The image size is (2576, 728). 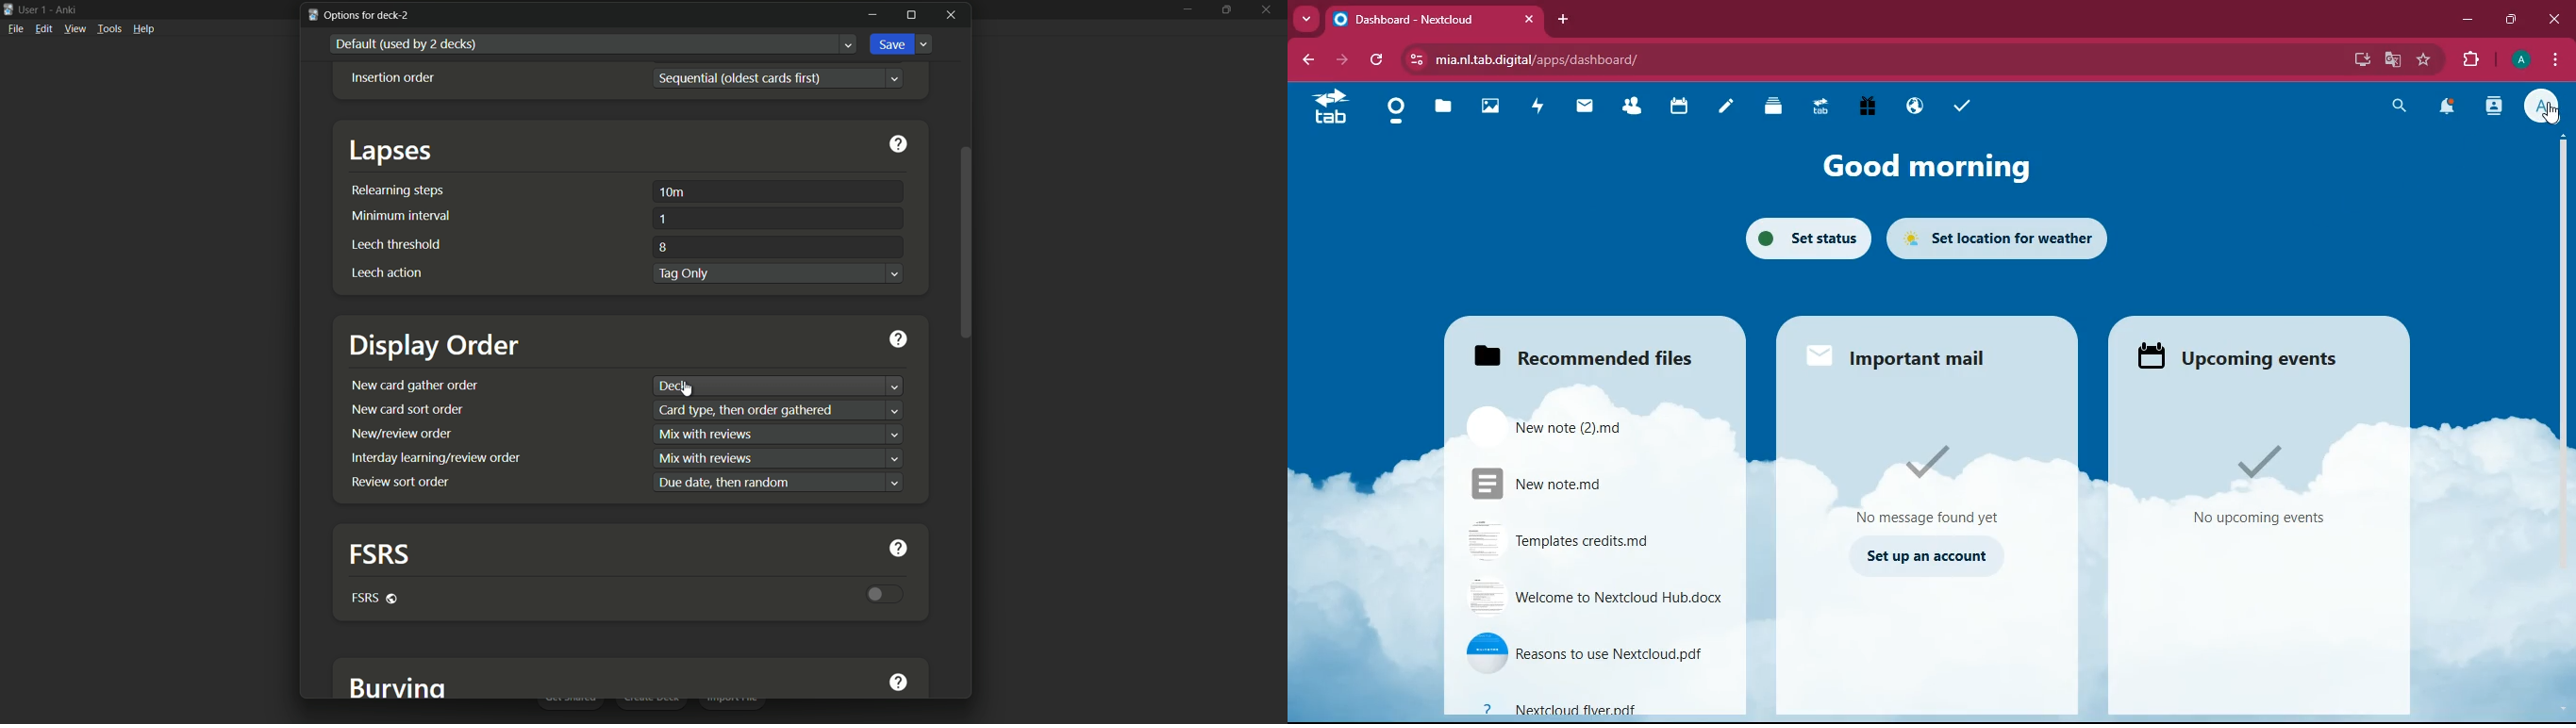 What do you see at coordinates (398, 215) in the screenshot?
I see `minimum interval` at bounding box center [398, 215].